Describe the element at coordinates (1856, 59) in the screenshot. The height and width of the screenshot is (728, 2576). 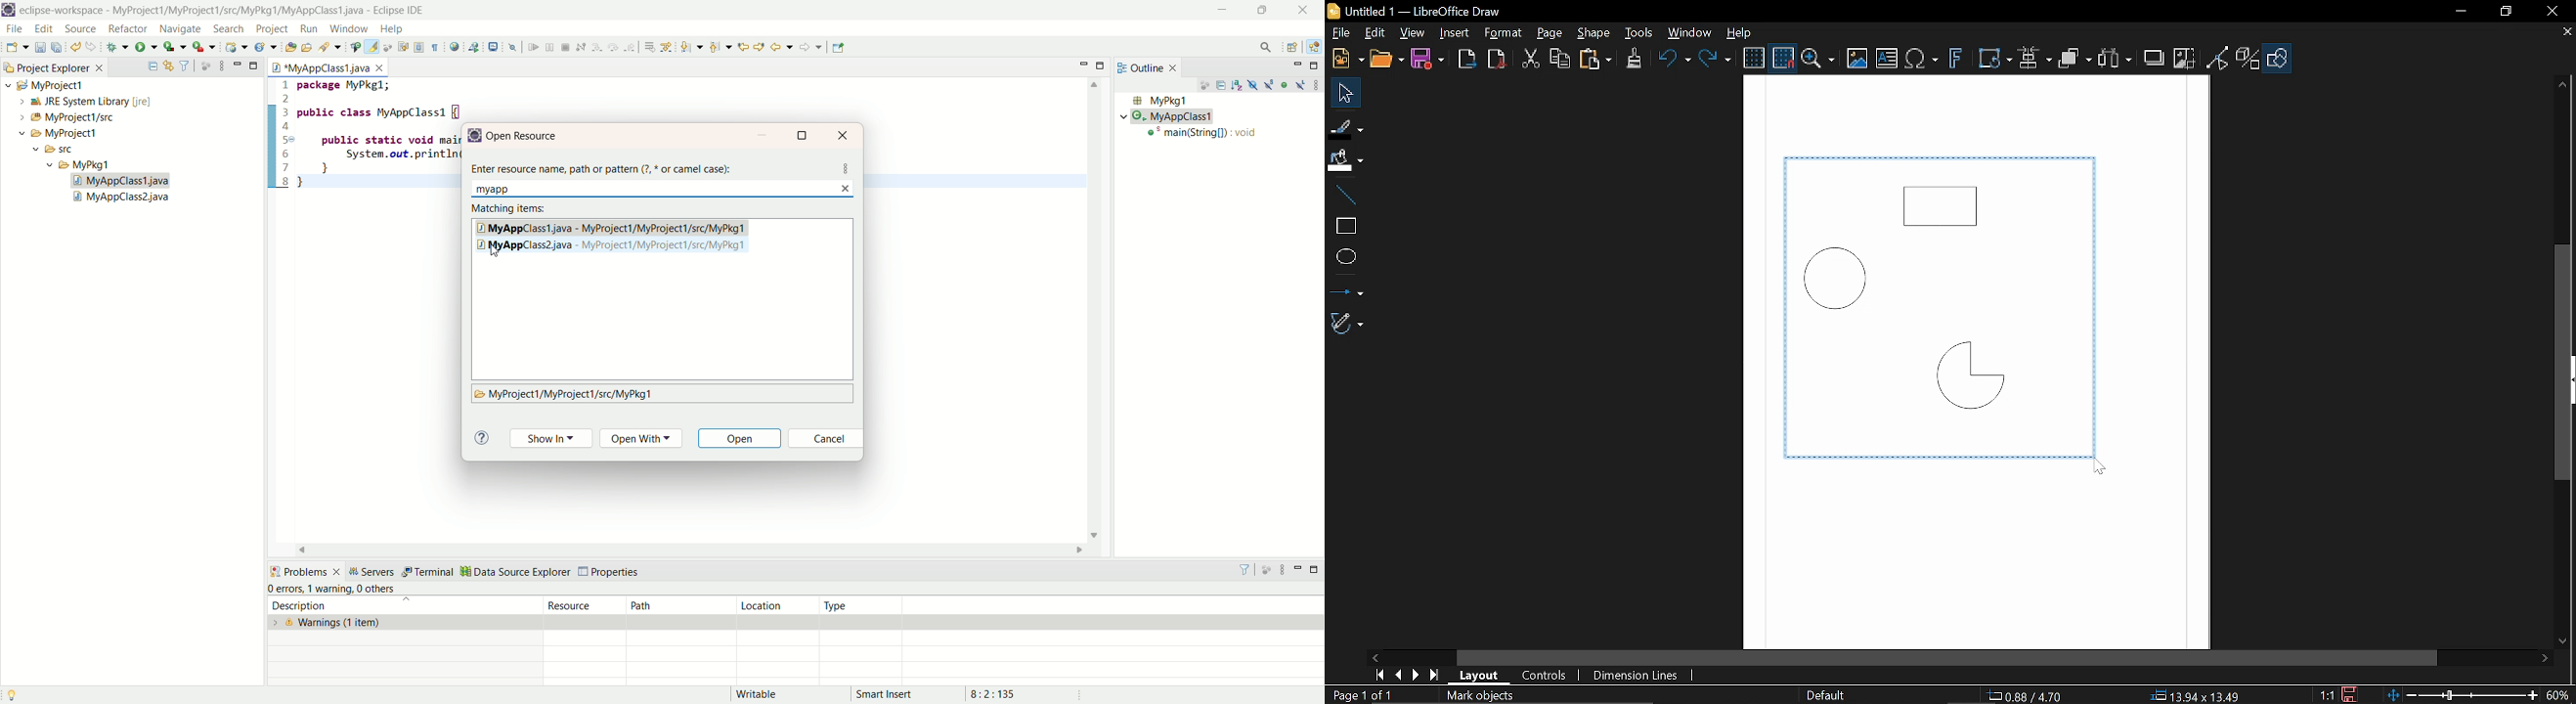
I see `Insert image` at that location.